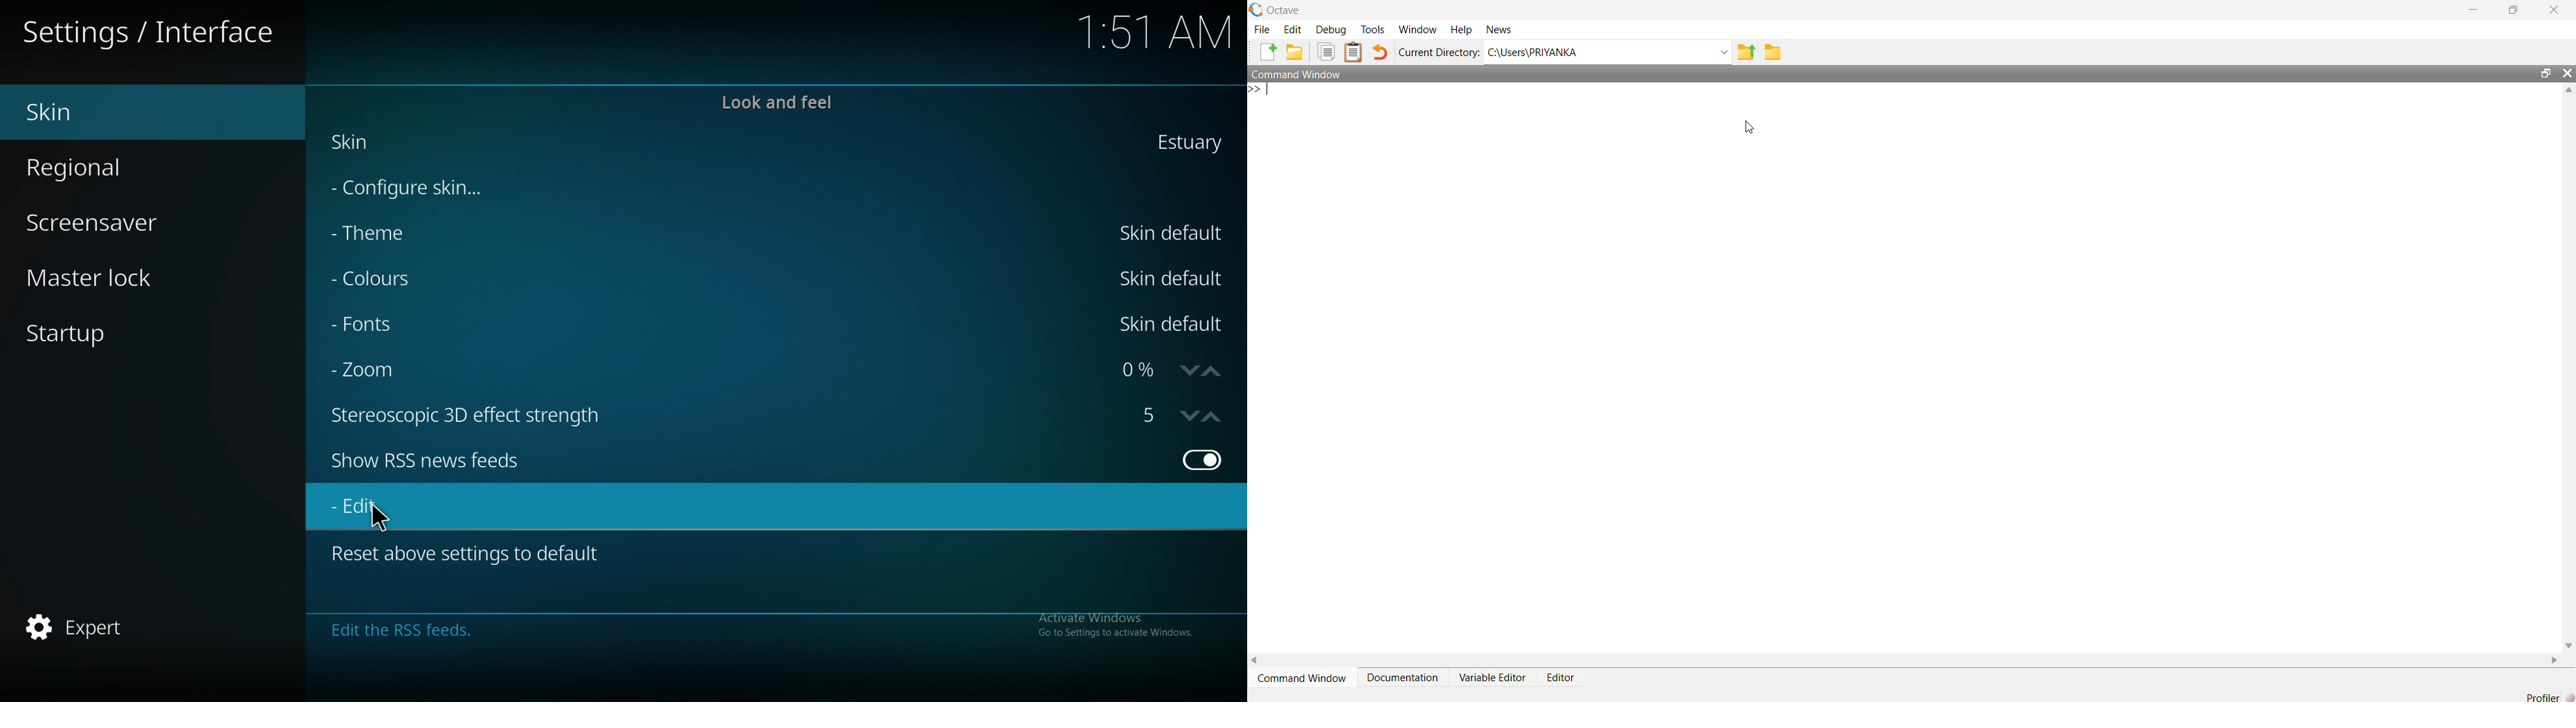 Image resolution: width=2576 pixels, height=728 pixels. Describe the element at coordinates (1175, 233) in the screenshot. I see `skin default` at that location.